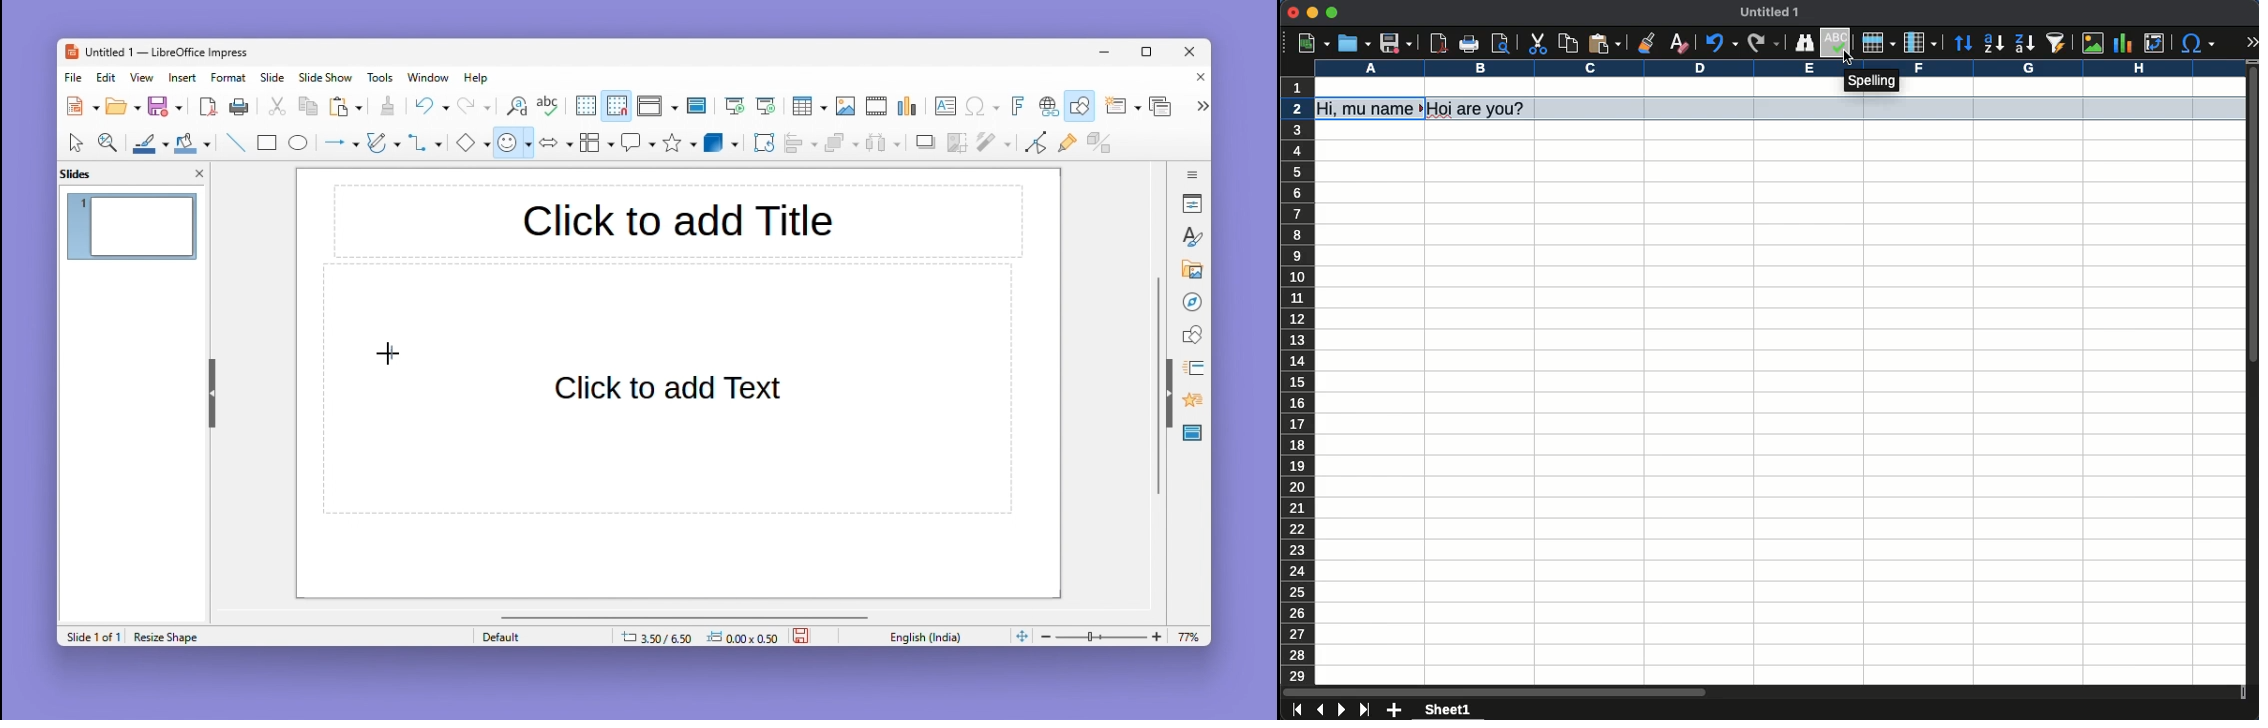 This screenshot has width=2268, height=728. Describe the element at coordinates (1645, 41) in the screenshot. I see `clone formatting` at that location.